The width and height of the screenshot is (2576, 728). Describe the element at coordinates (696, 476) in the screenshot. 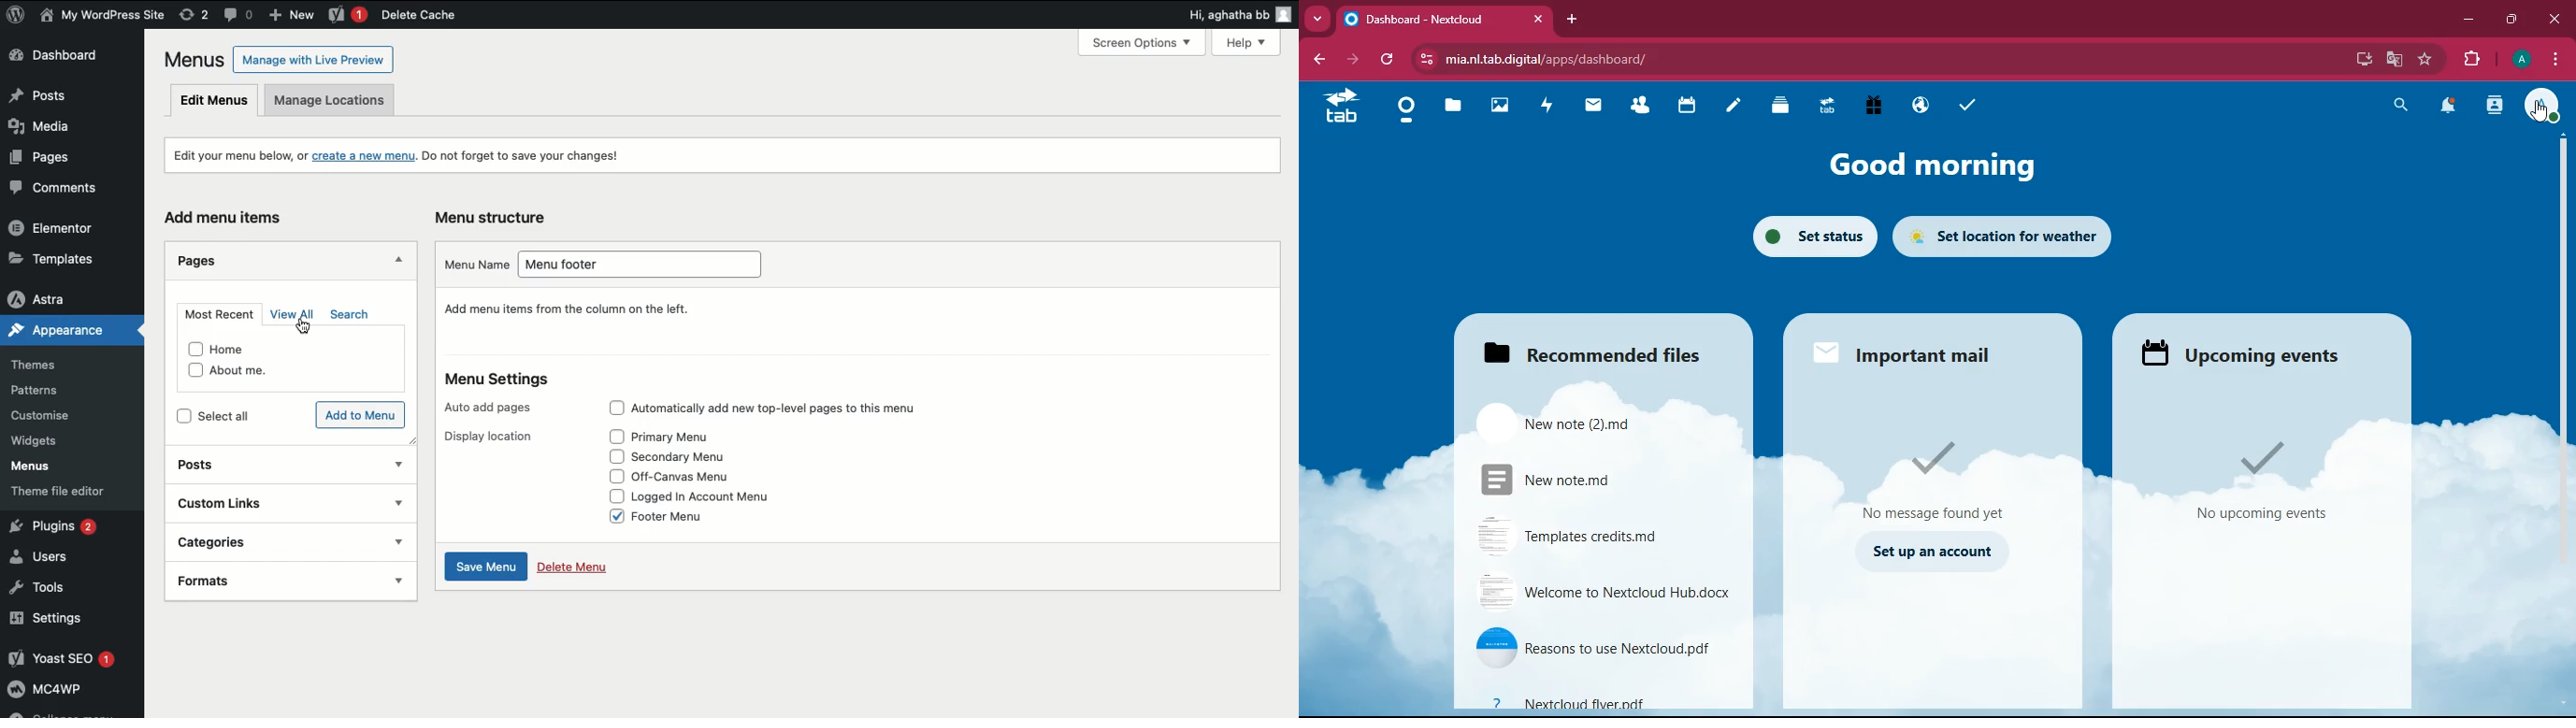

I see `Off-canvas menu` at that location.